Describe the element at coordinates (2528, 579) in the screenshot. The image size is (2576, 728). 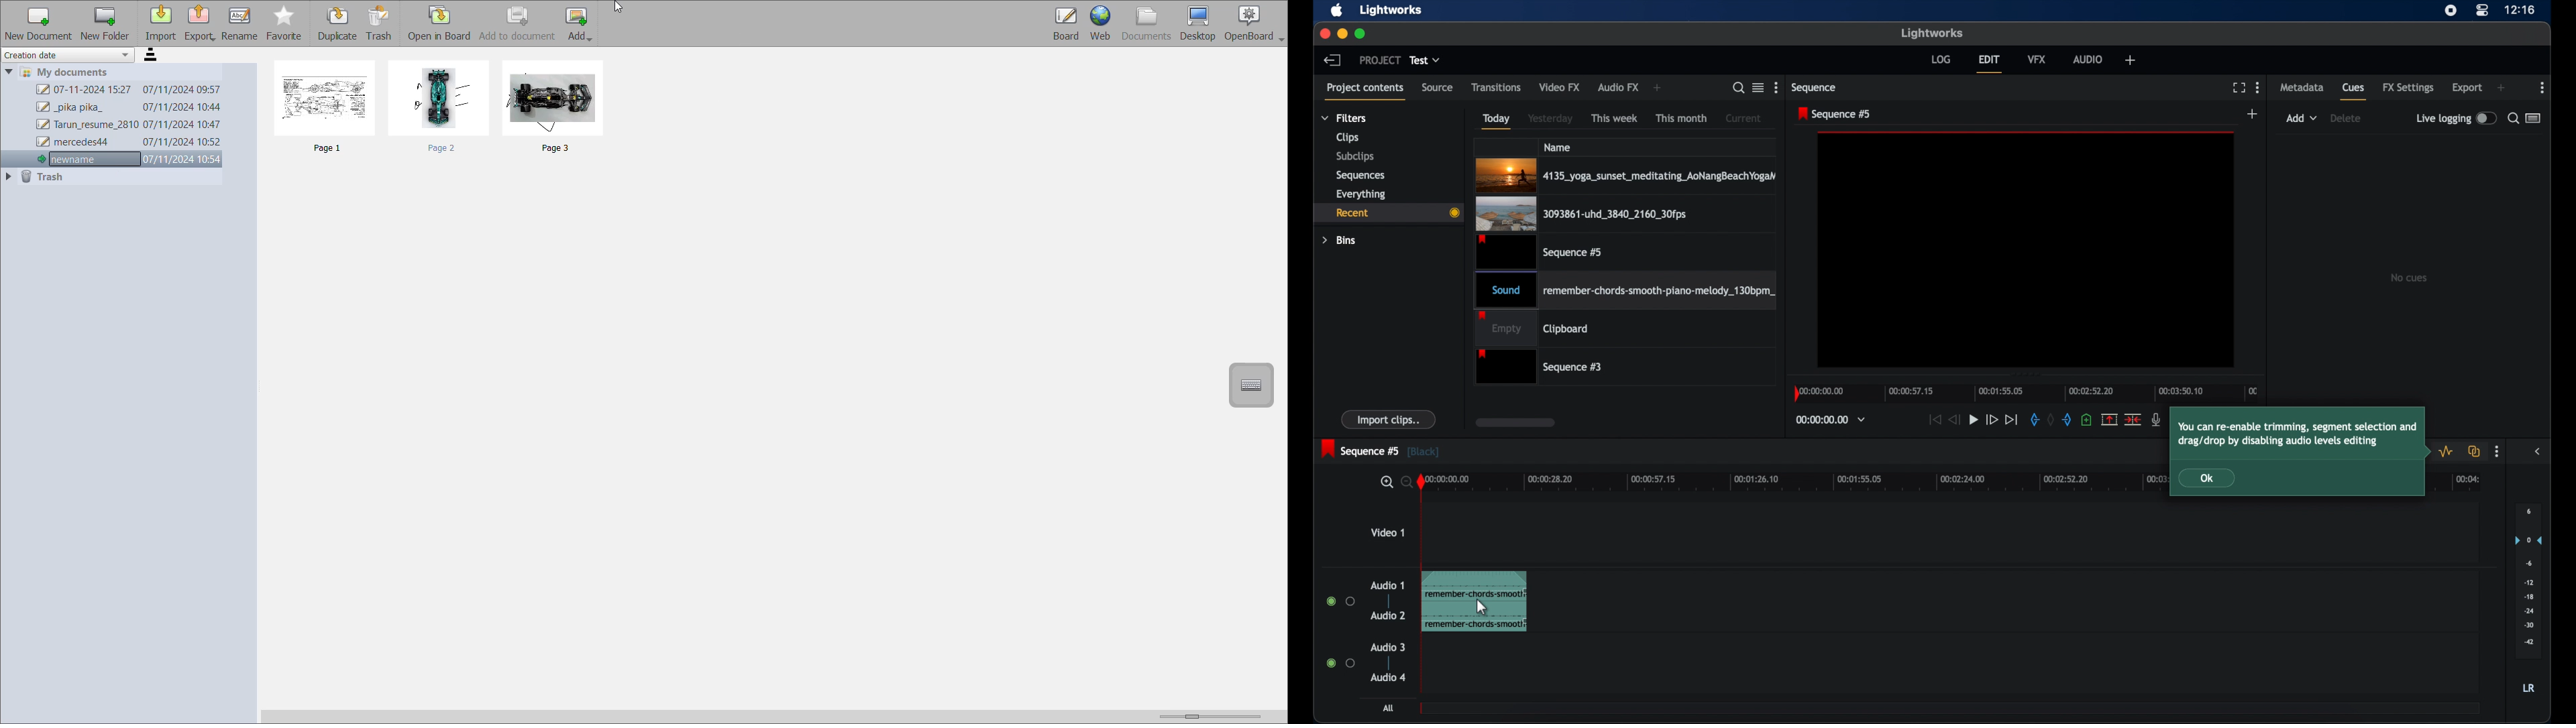
I see `audio output levels` at that location.